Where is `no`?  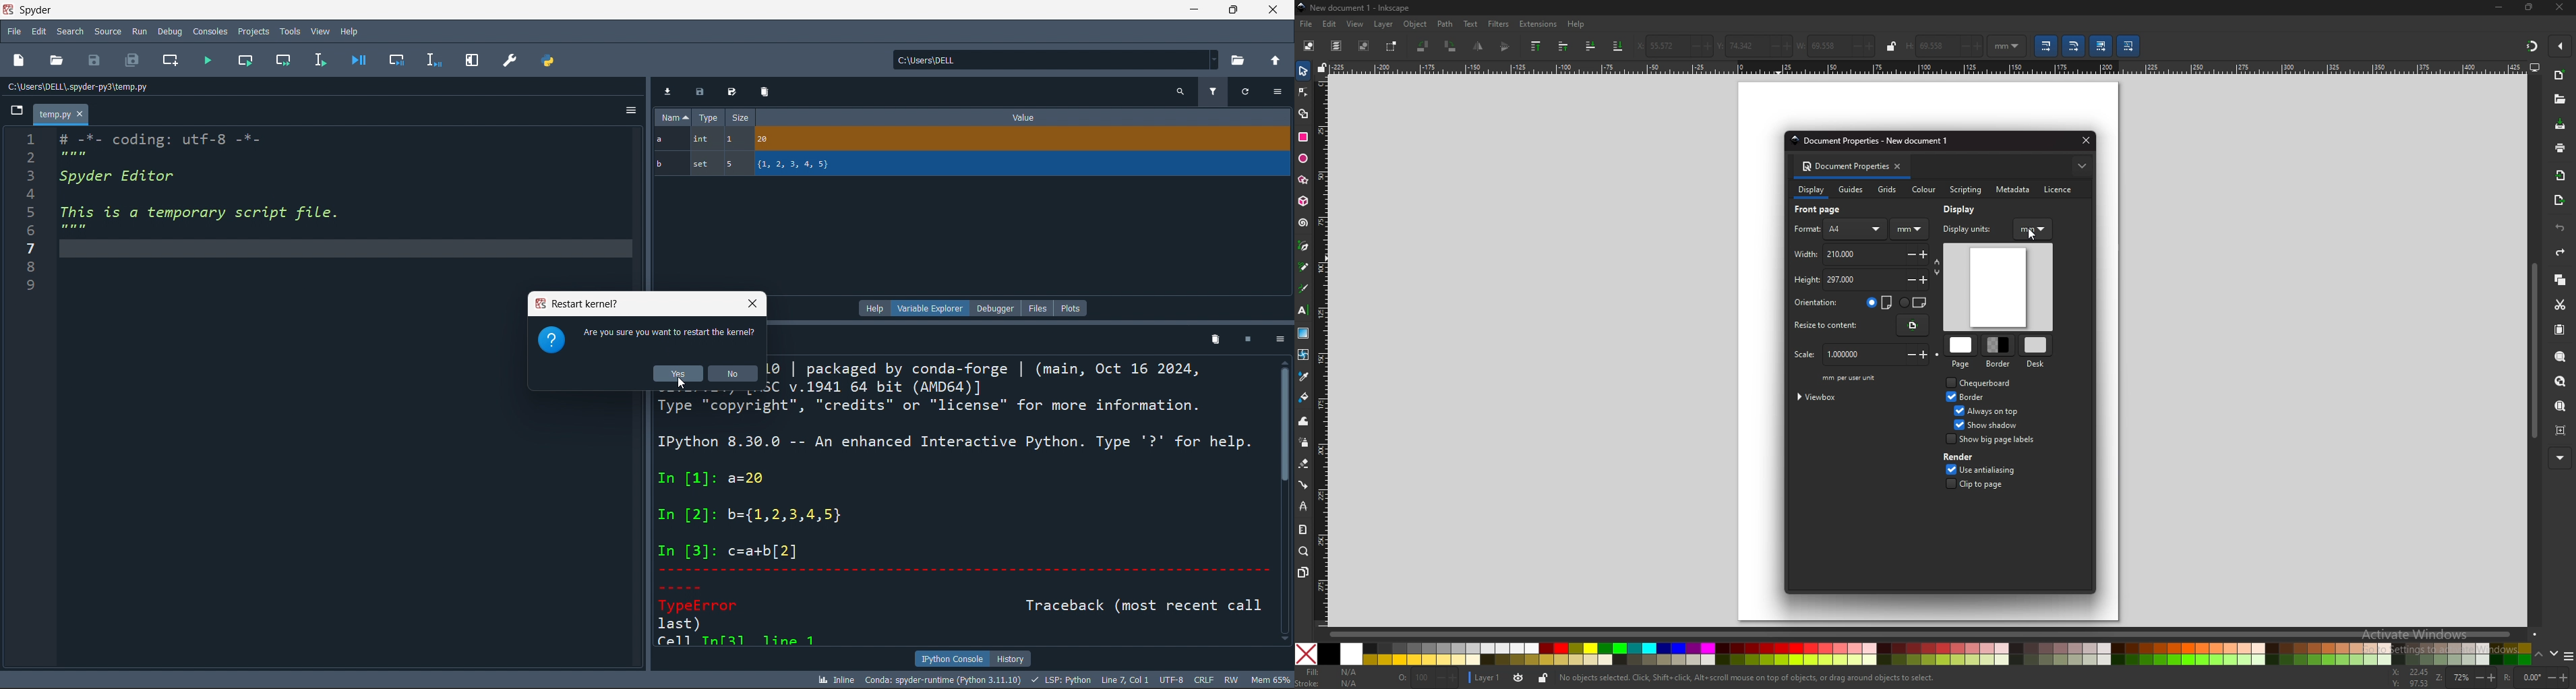
no is located at coordinates (733, 373).